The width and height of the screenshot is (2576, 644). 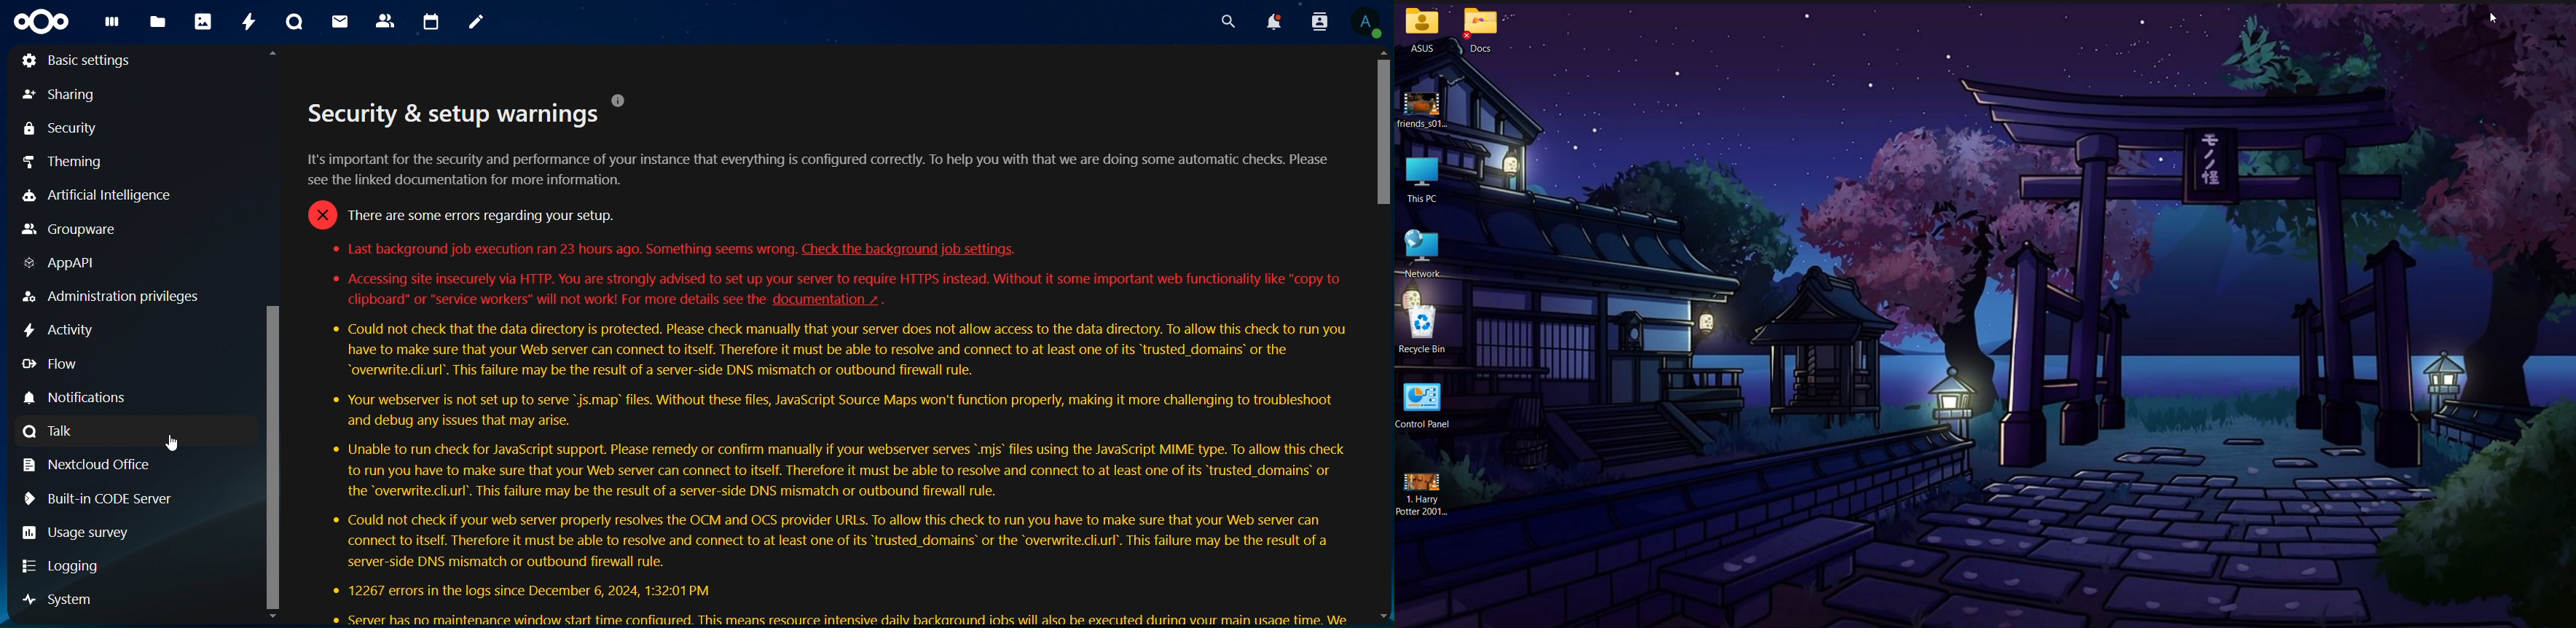 I want to click on activity, so click(x=63, y=329).